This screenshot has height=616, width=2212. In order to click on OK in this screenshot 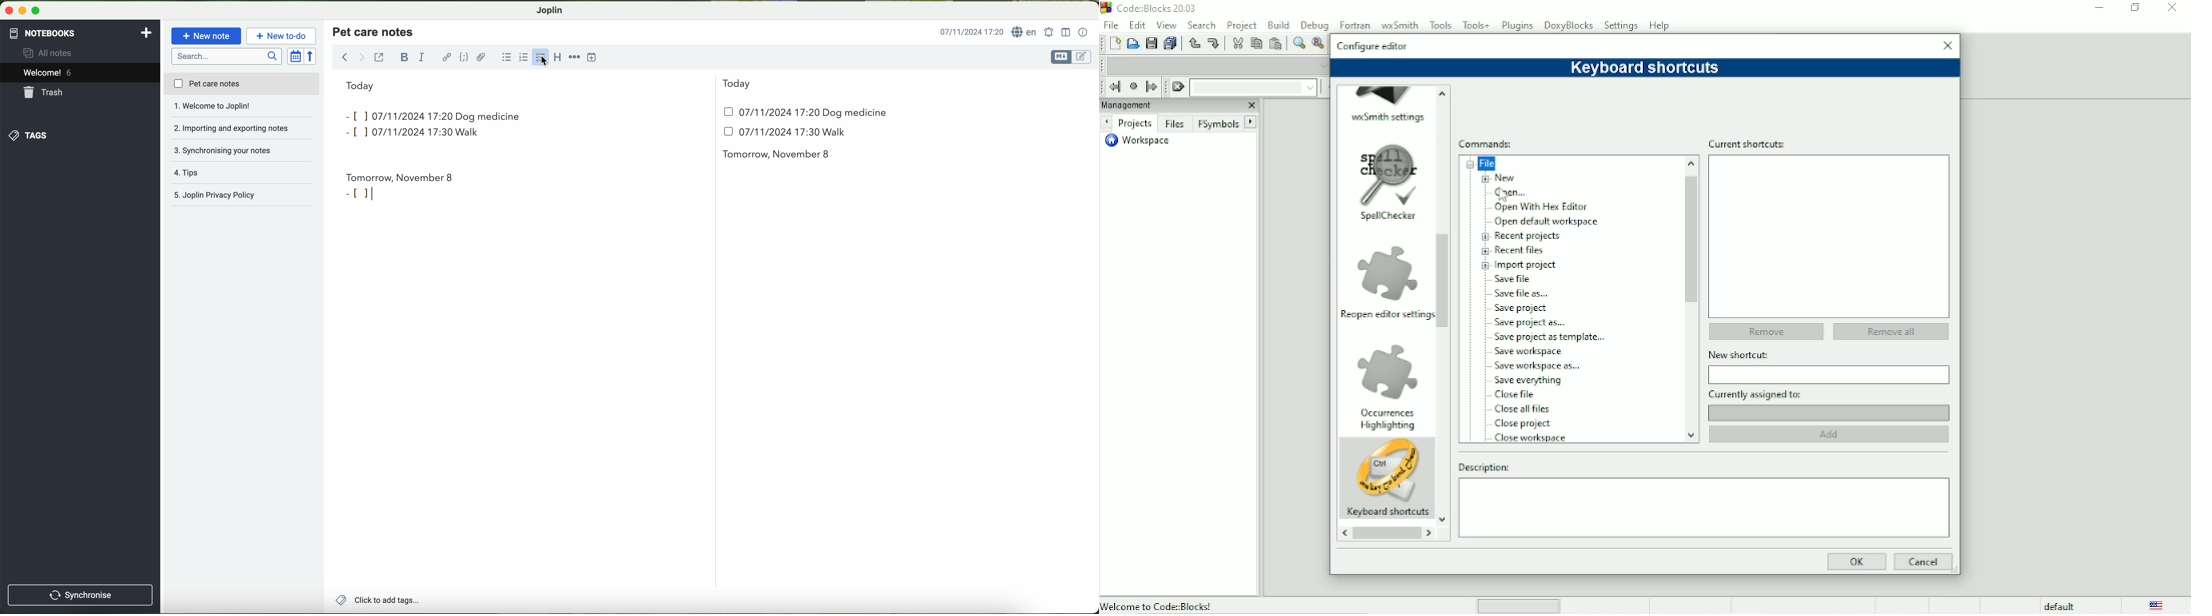, I will do `click(1856, 562)`.